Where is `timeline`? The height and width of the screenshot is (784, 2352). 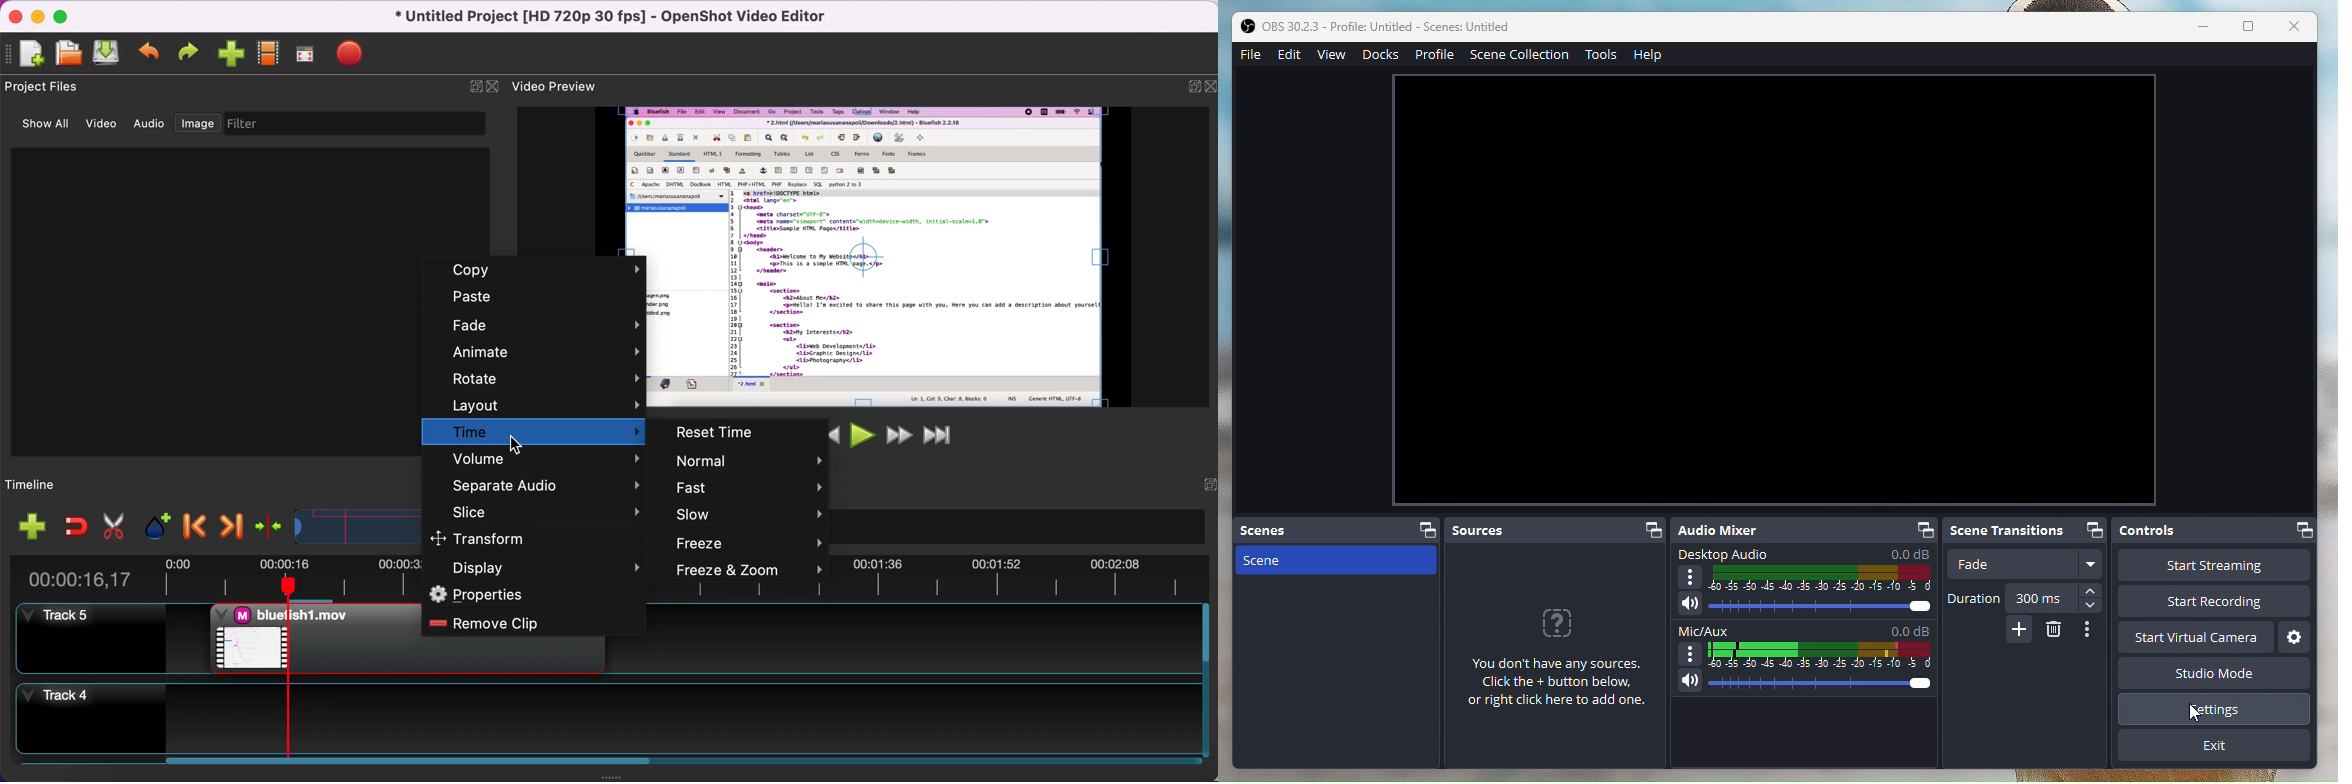
timeline is located at coordinates (63, 482).